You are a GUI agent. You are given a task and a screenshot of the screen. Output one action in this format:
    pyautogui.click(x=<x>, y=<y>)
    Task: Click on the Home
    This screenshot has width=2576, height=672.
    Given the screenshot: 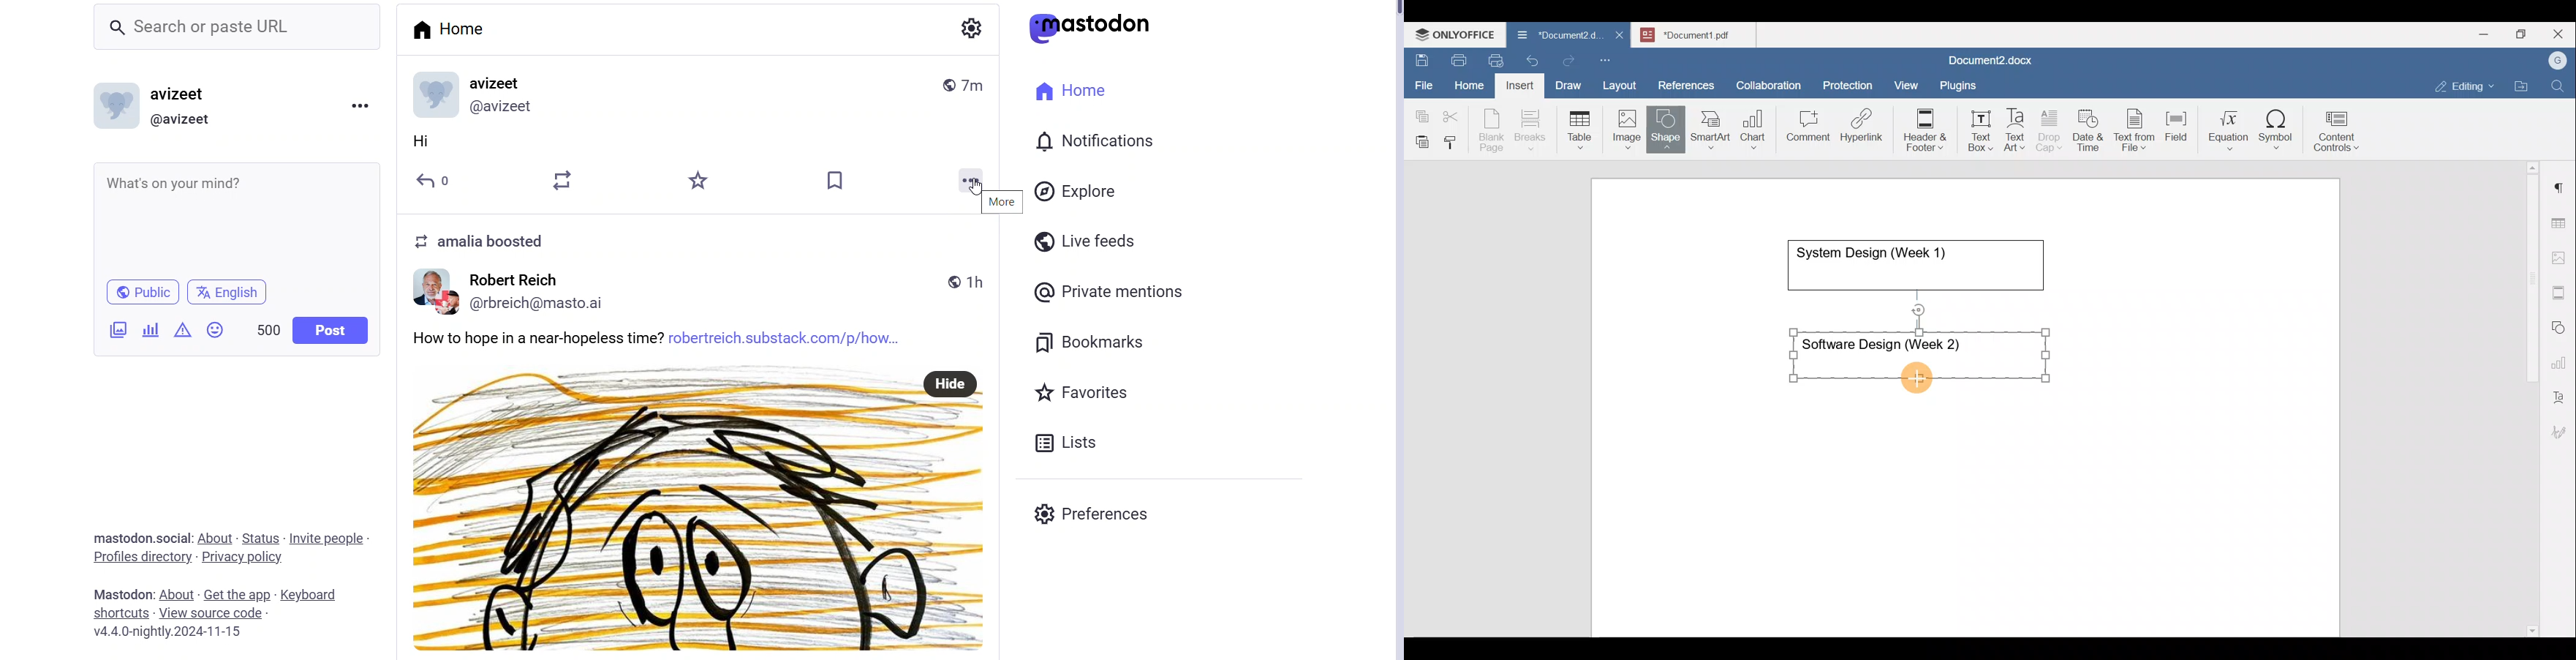 What is the action you would take?
    pyautogui.click(x=1470, y=84)
    